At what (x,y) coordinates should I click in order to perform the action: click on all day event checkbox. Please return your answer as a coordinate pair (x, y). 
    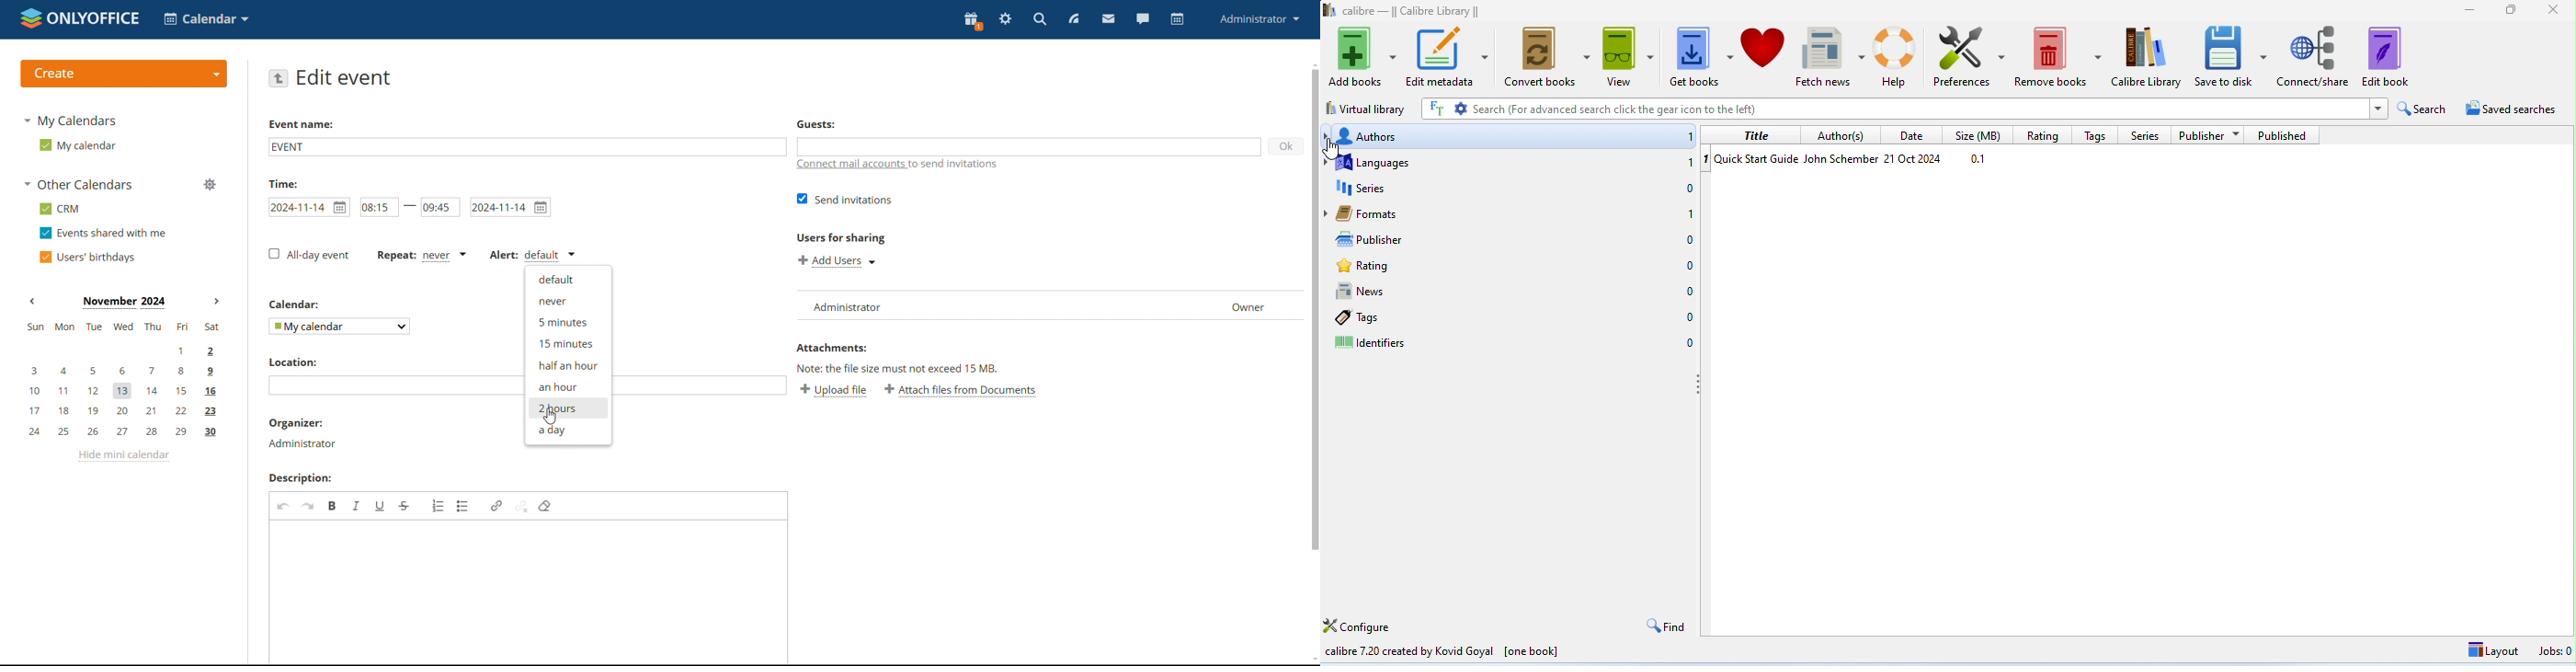
    Looking at the image, I should click on (307, 255).